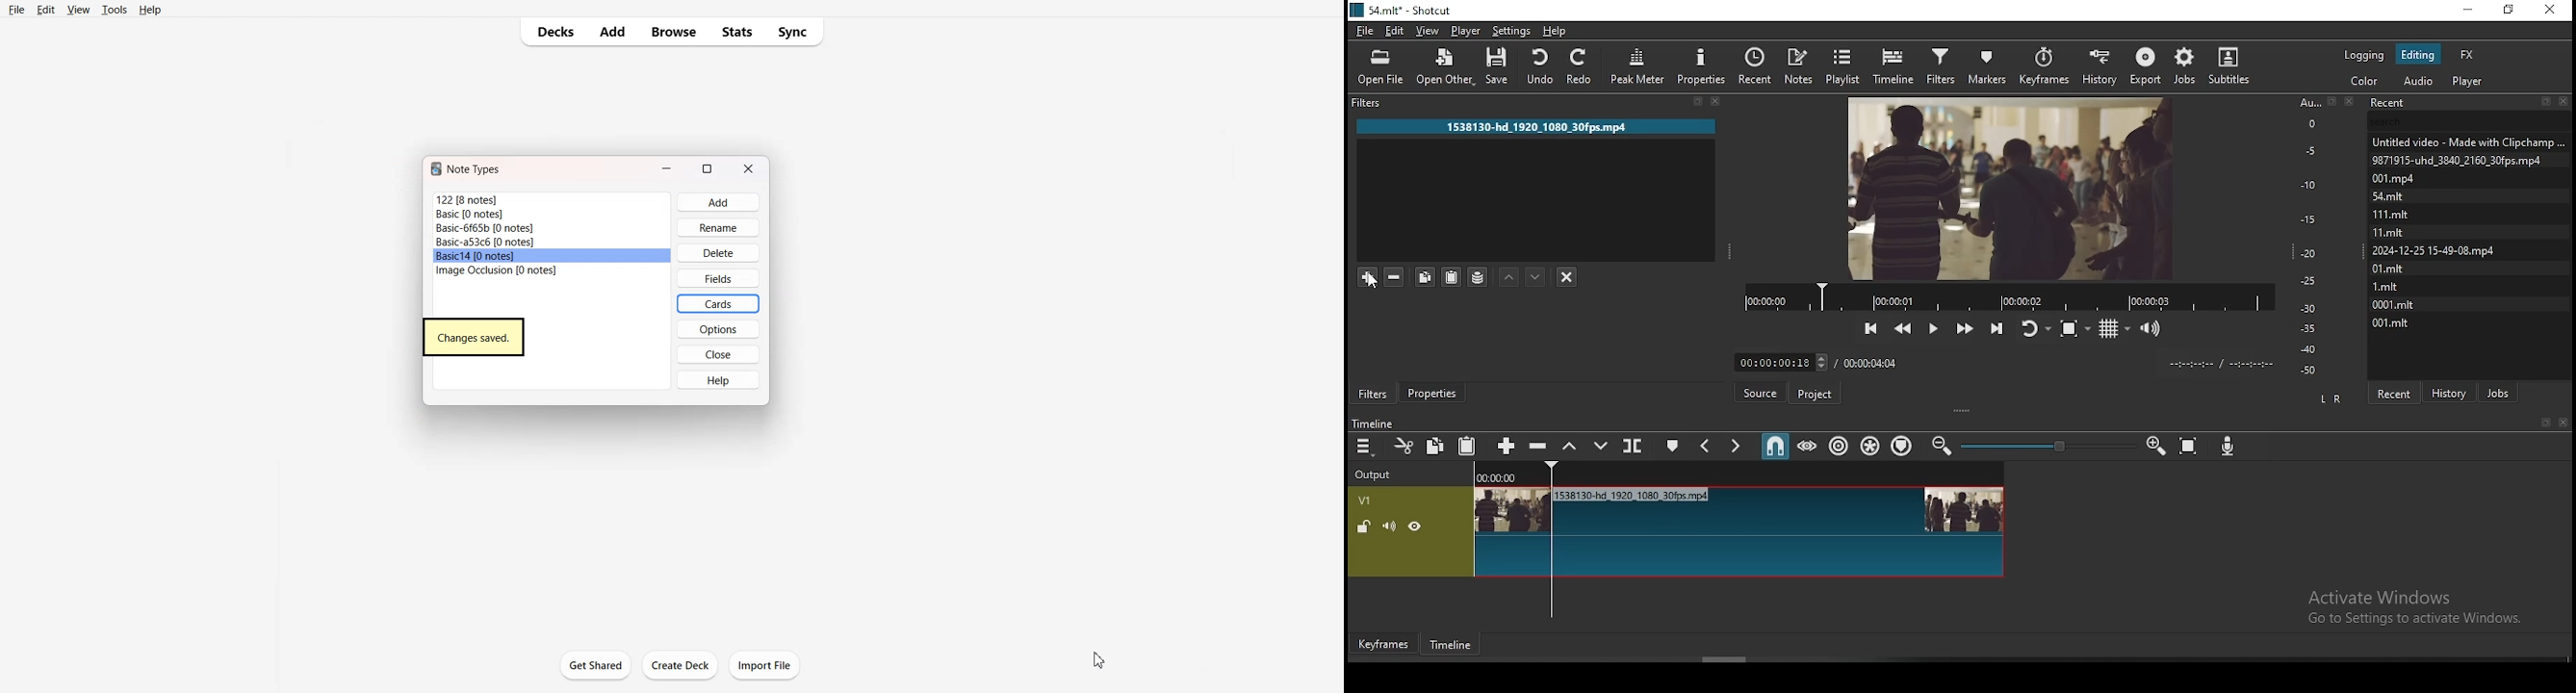 This screenshot has width=2576, height=700. What do you see at coordinates (1364, 33) in the screenshot?
I see `file` at bounding box center [1364, 33].